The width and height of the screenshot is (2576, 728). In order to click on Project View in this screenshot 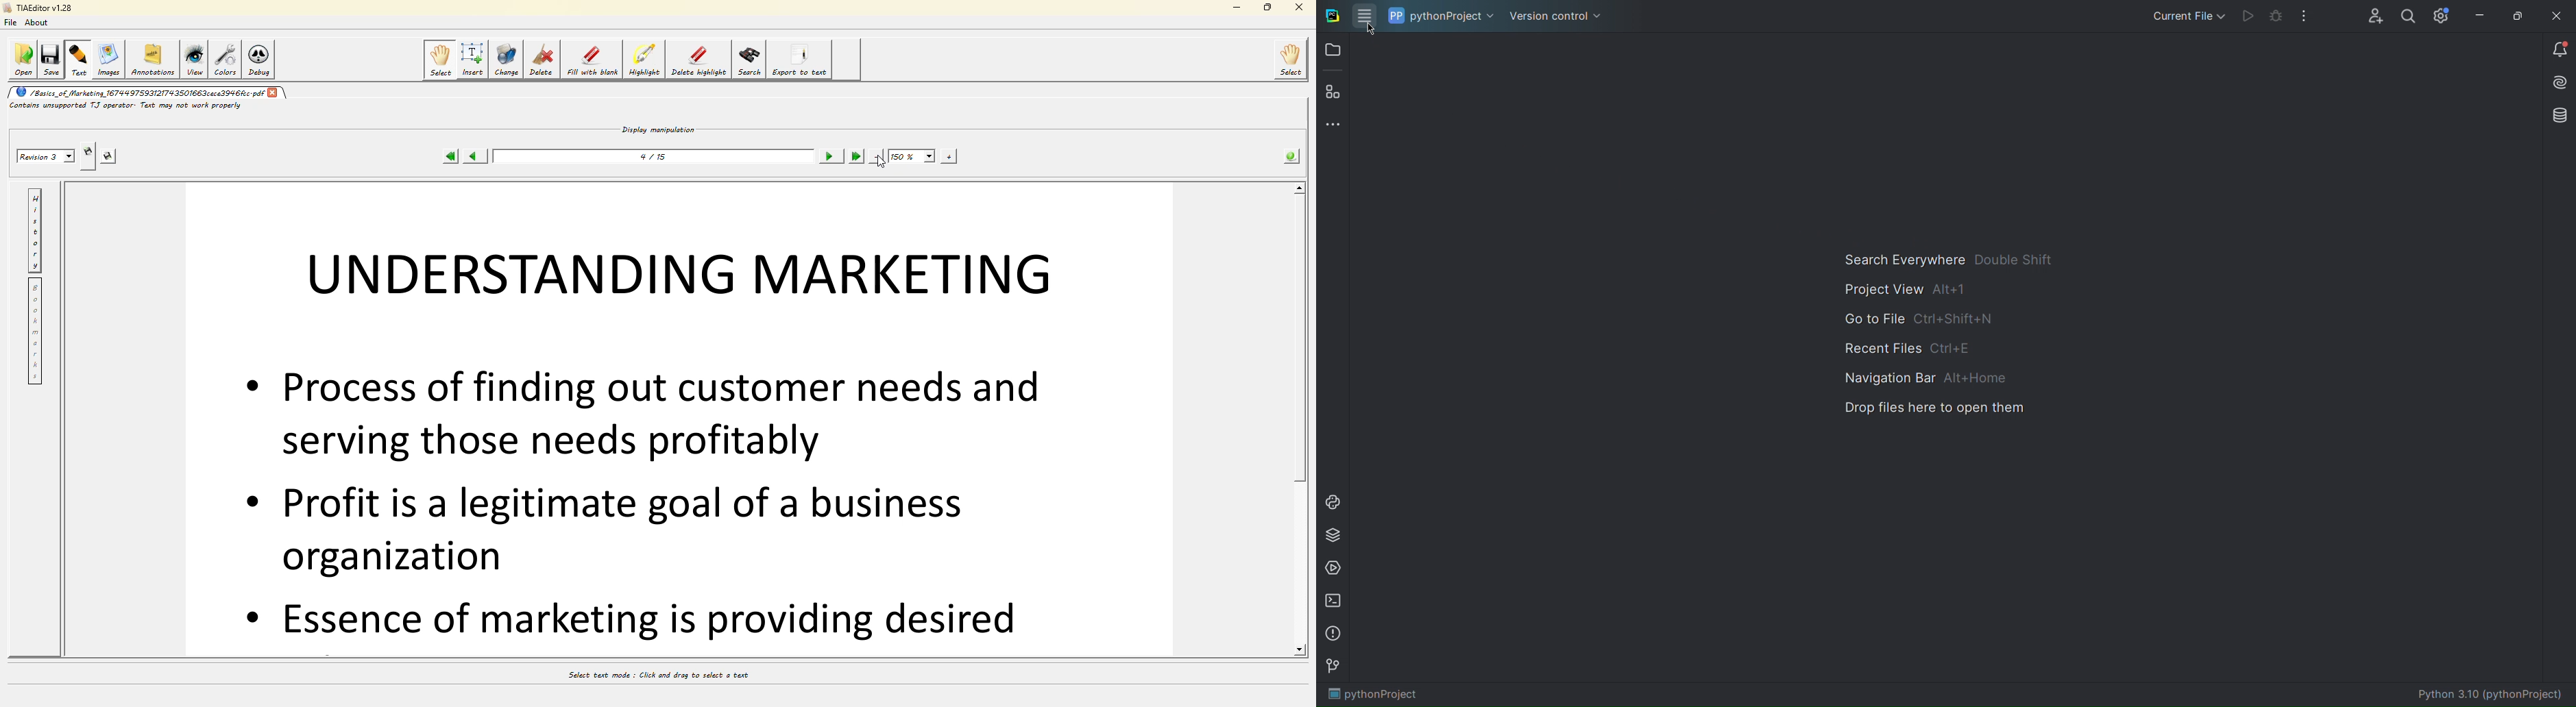, I will do `click(1913, 293)`.